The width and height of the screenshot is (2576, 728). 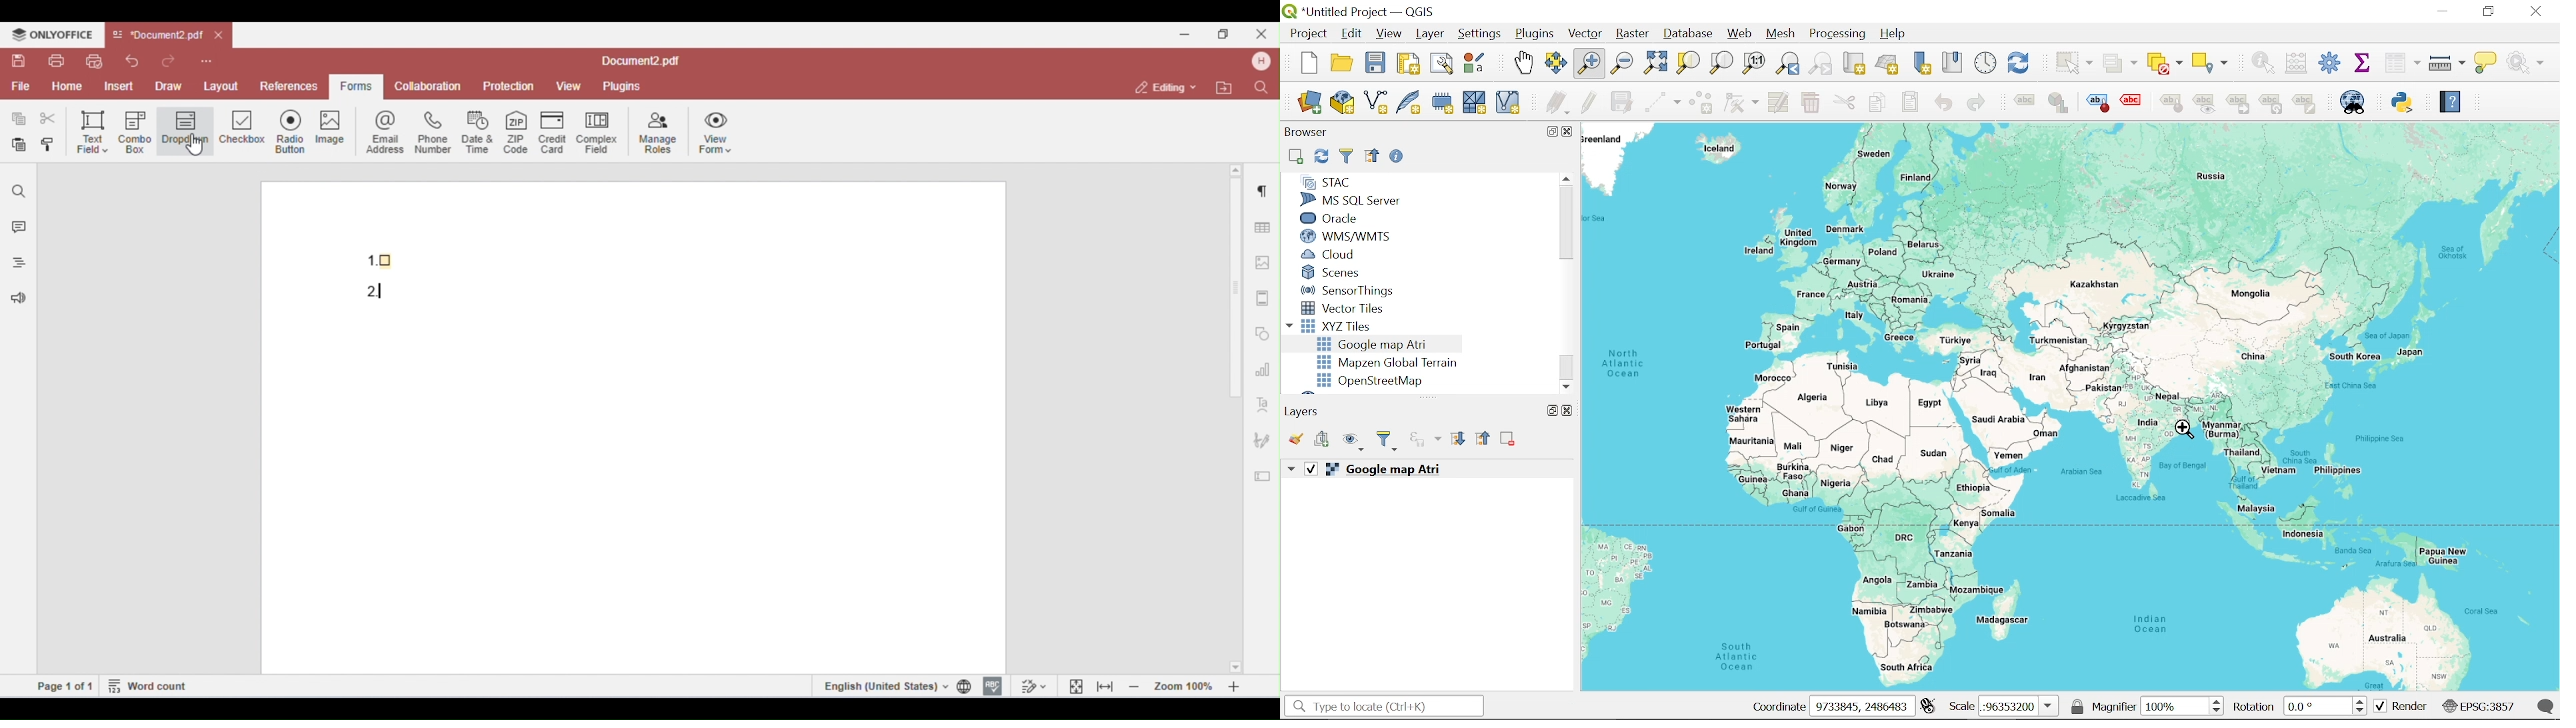 I want to click on Google map Atri, so click(x=1376, y=344).